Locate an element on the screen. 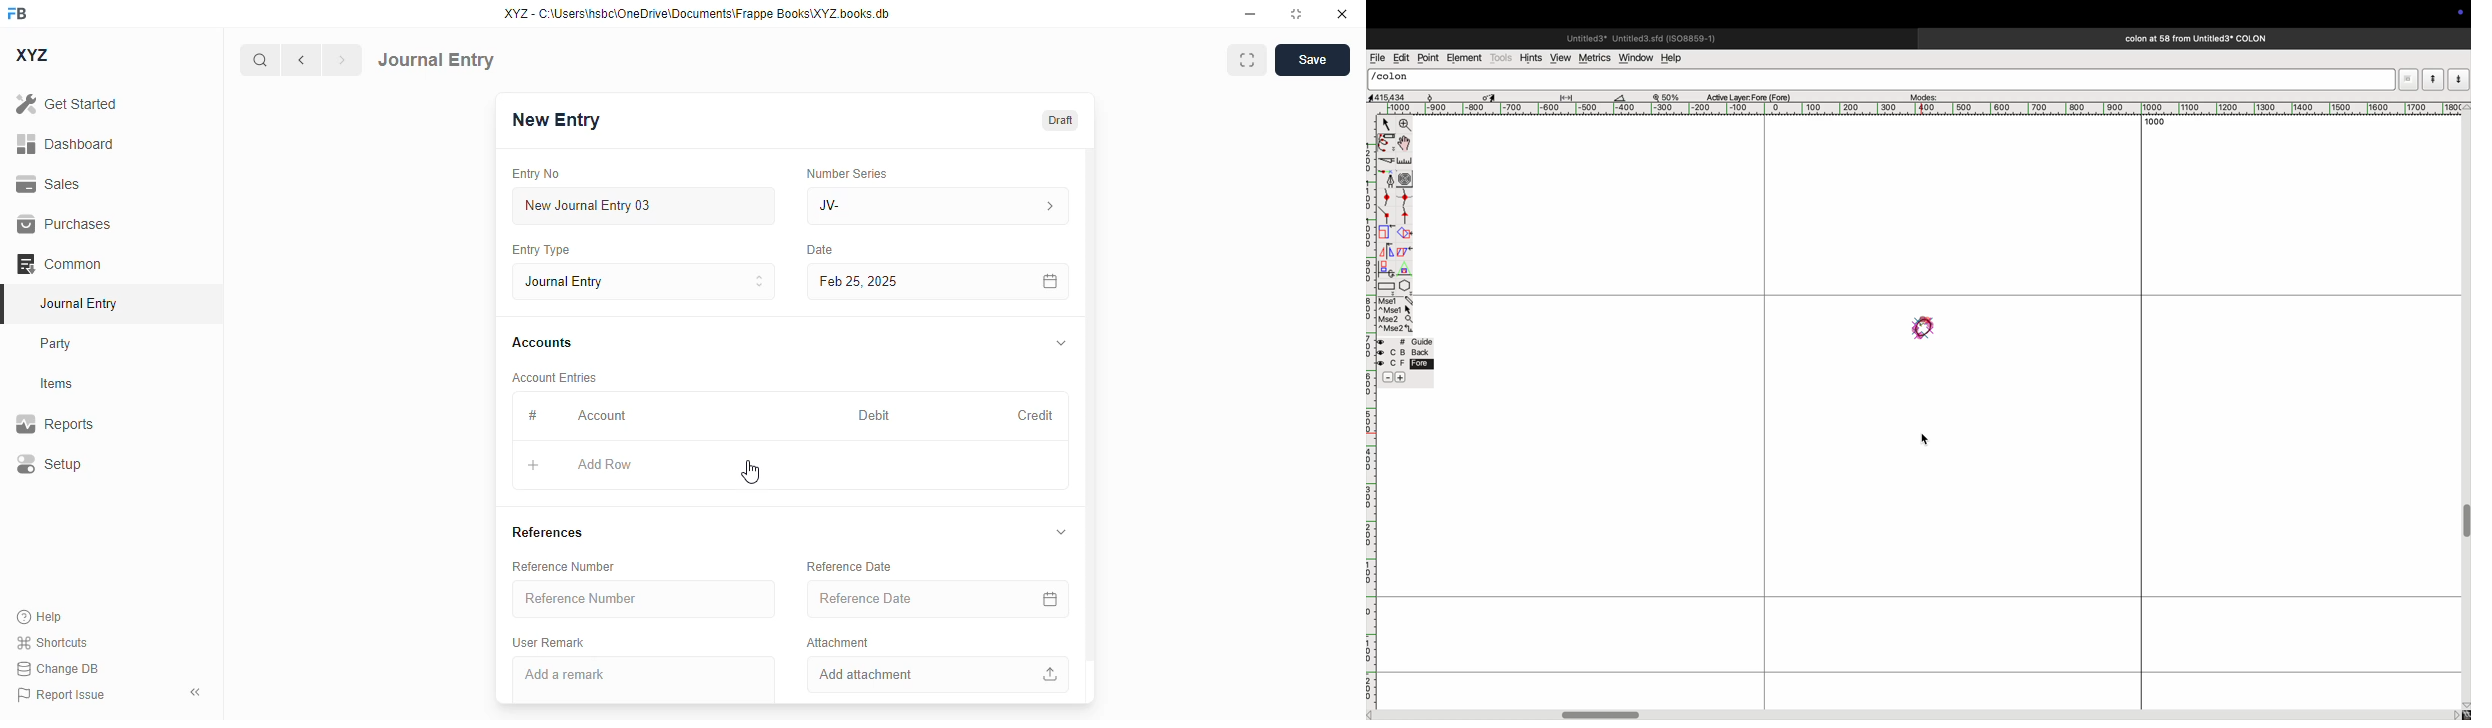  toggle expand/collapse is located at coordinates (1062, 532).